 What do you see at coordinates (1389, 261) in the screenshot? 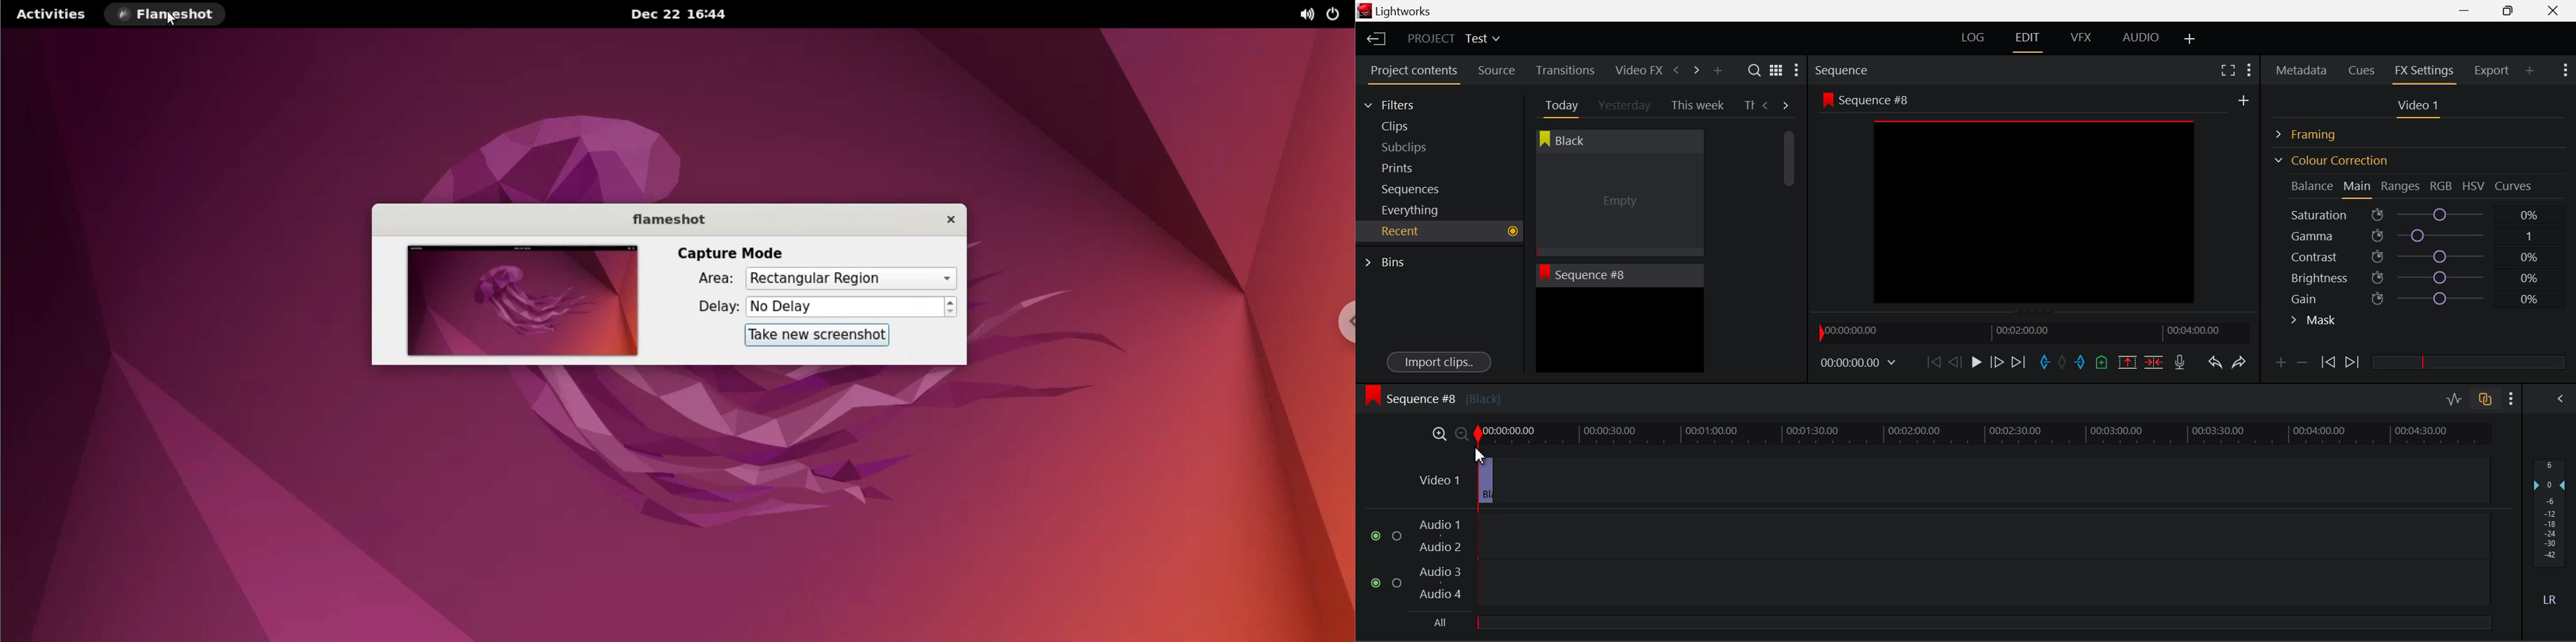
I see `Bins` at bounding box center [1389, 261].